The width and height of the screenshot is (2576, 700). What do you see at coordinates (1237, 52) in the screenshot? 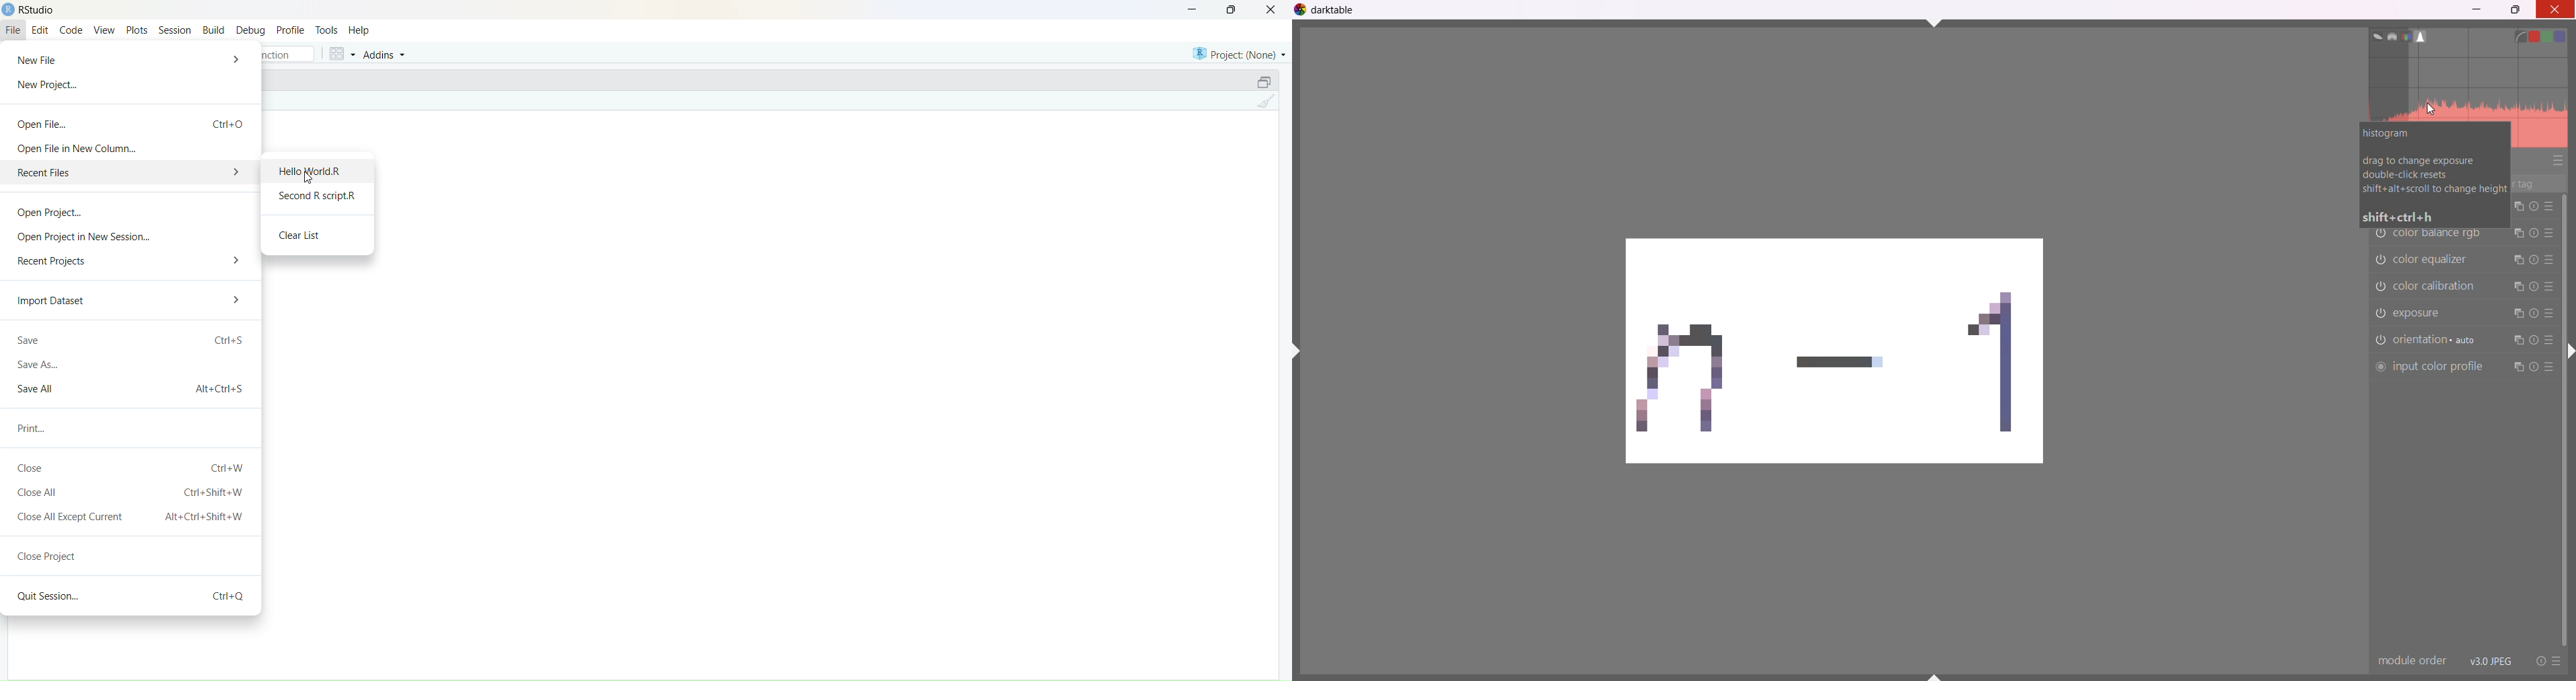
I see `Project (None)` at bounding box center [1237, 52].